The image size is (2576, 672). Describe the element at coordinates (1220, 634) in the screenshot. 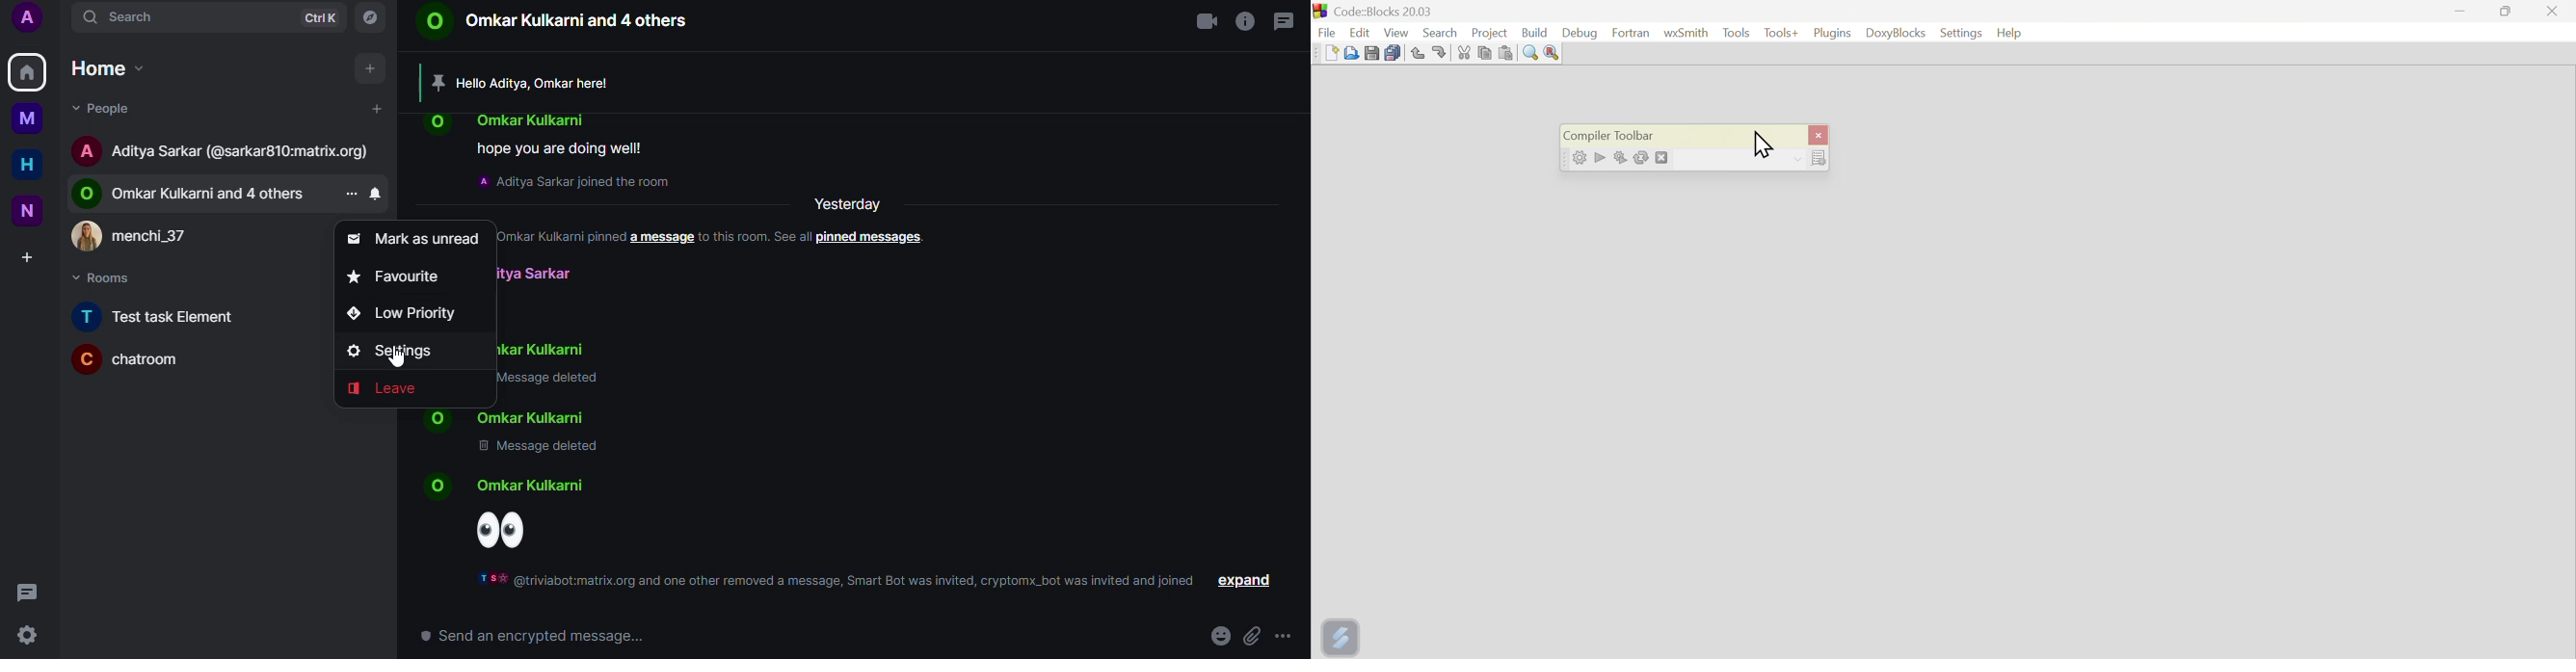

I see `emoji` at that location.